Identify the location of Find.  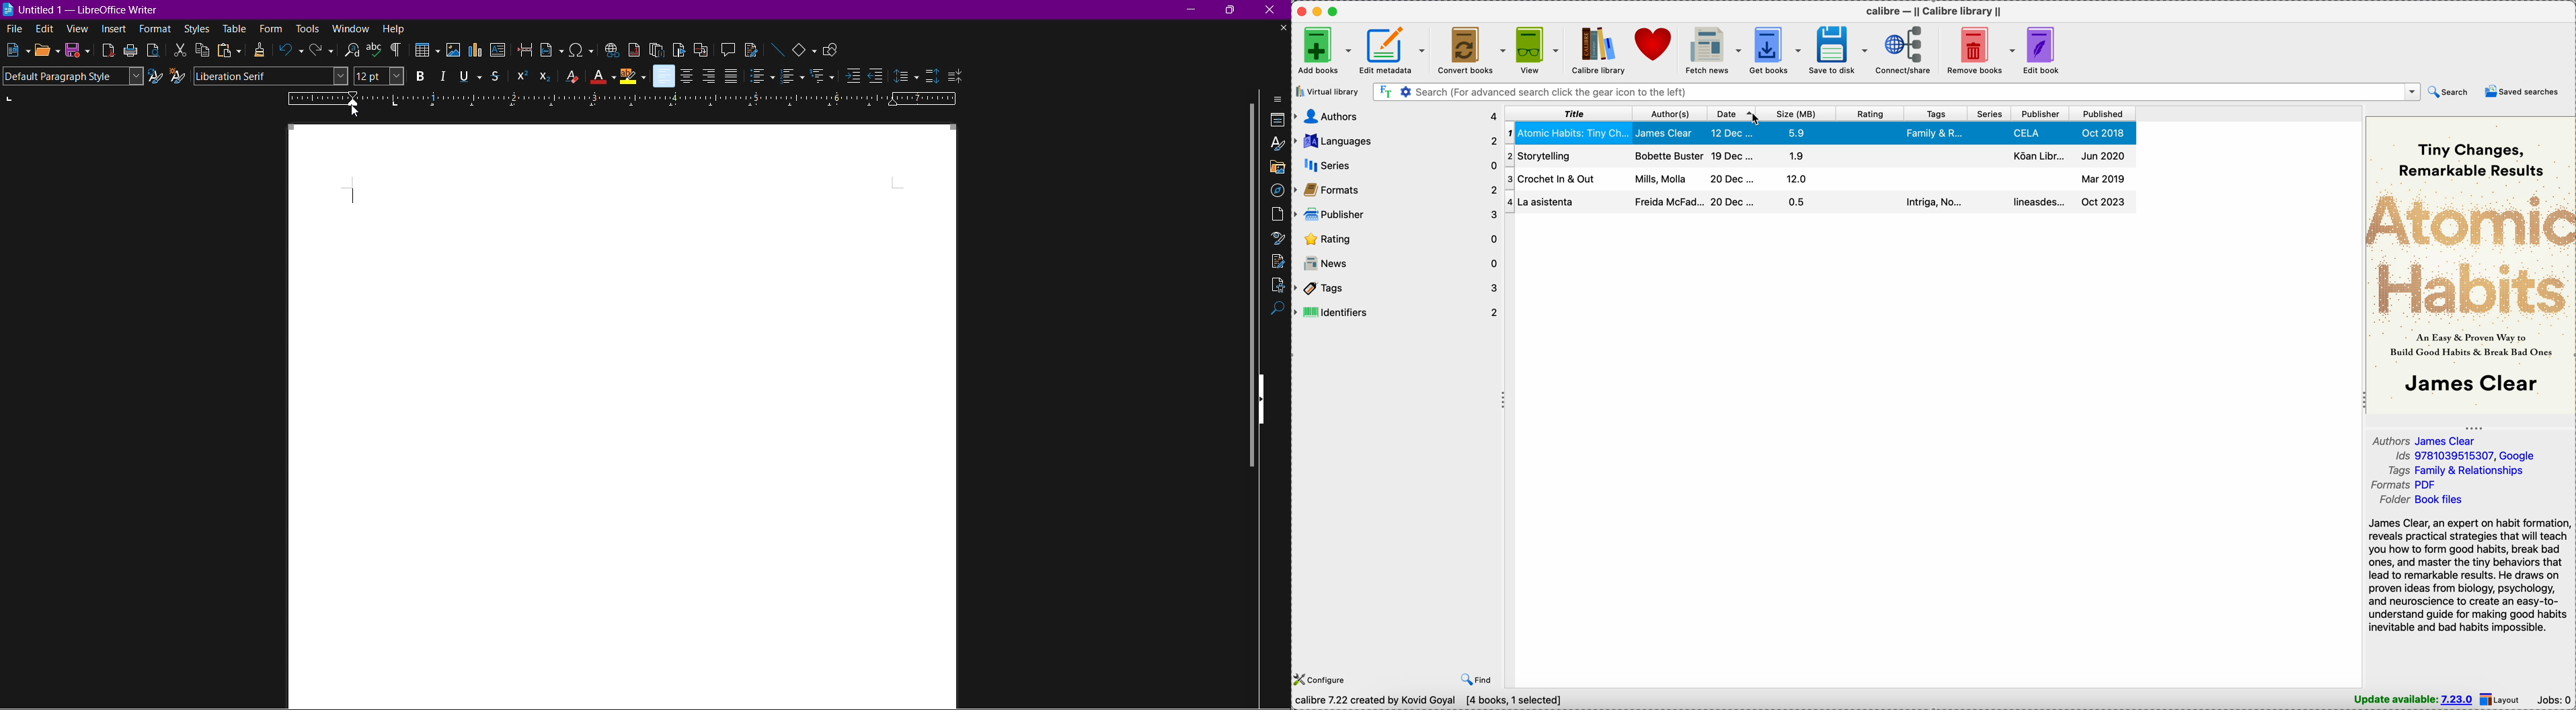
(1278, 311).